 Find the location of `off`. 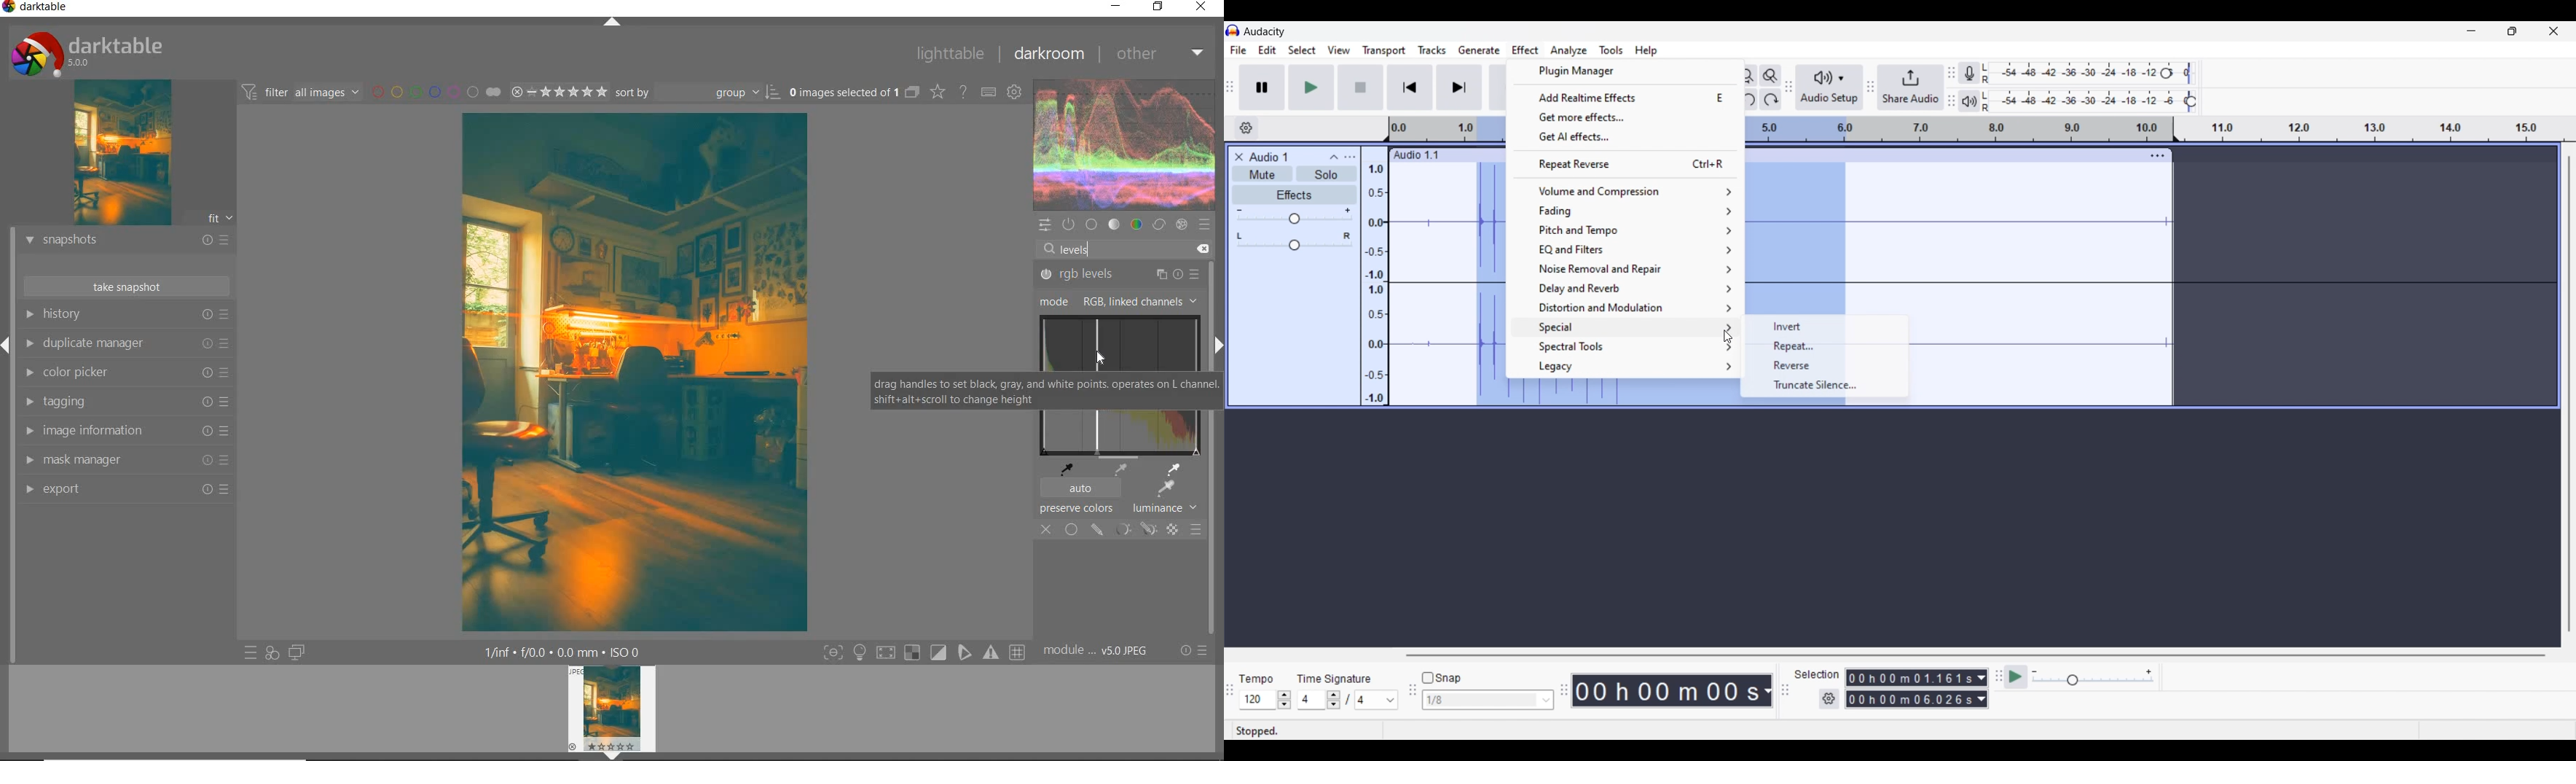

off is located at coordinates (1046, 529).